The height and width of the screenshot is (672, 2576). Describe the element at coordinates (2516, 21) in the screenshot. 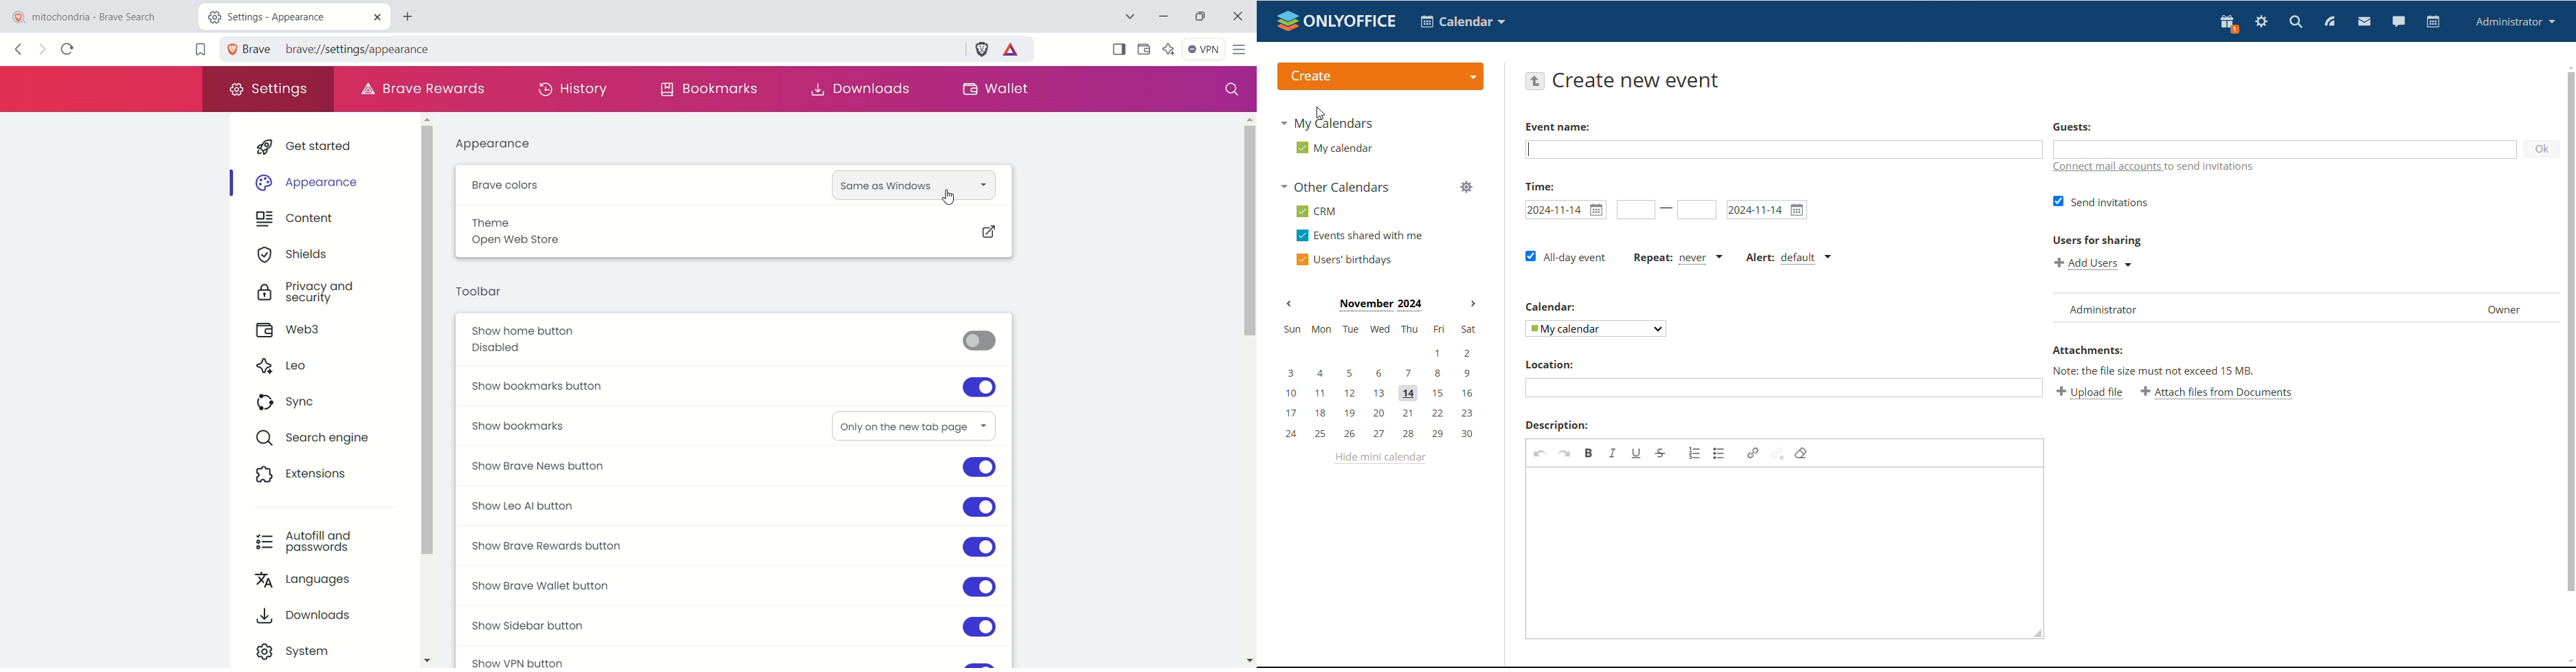

I see `profile` at that location.